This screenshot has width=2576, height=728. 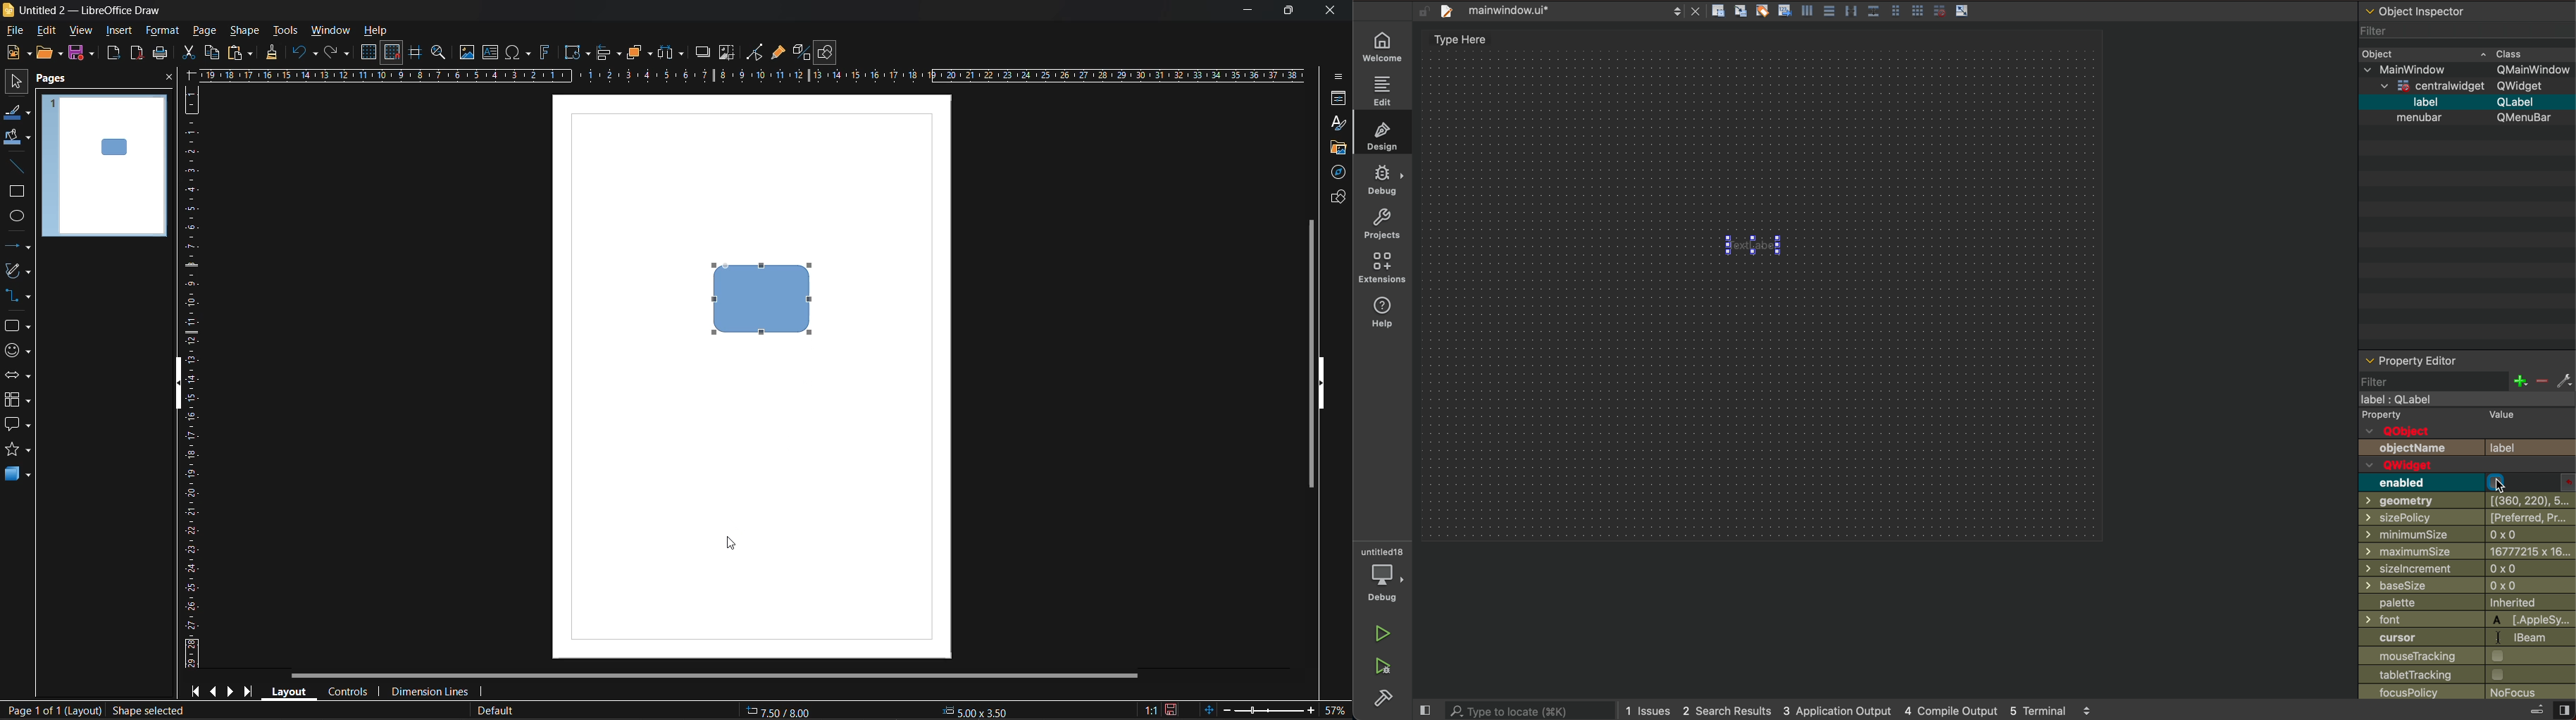 What do you see at coordinates (16, 294) in the screenshot?
I see `connectors` at bounding box center [16, 294].